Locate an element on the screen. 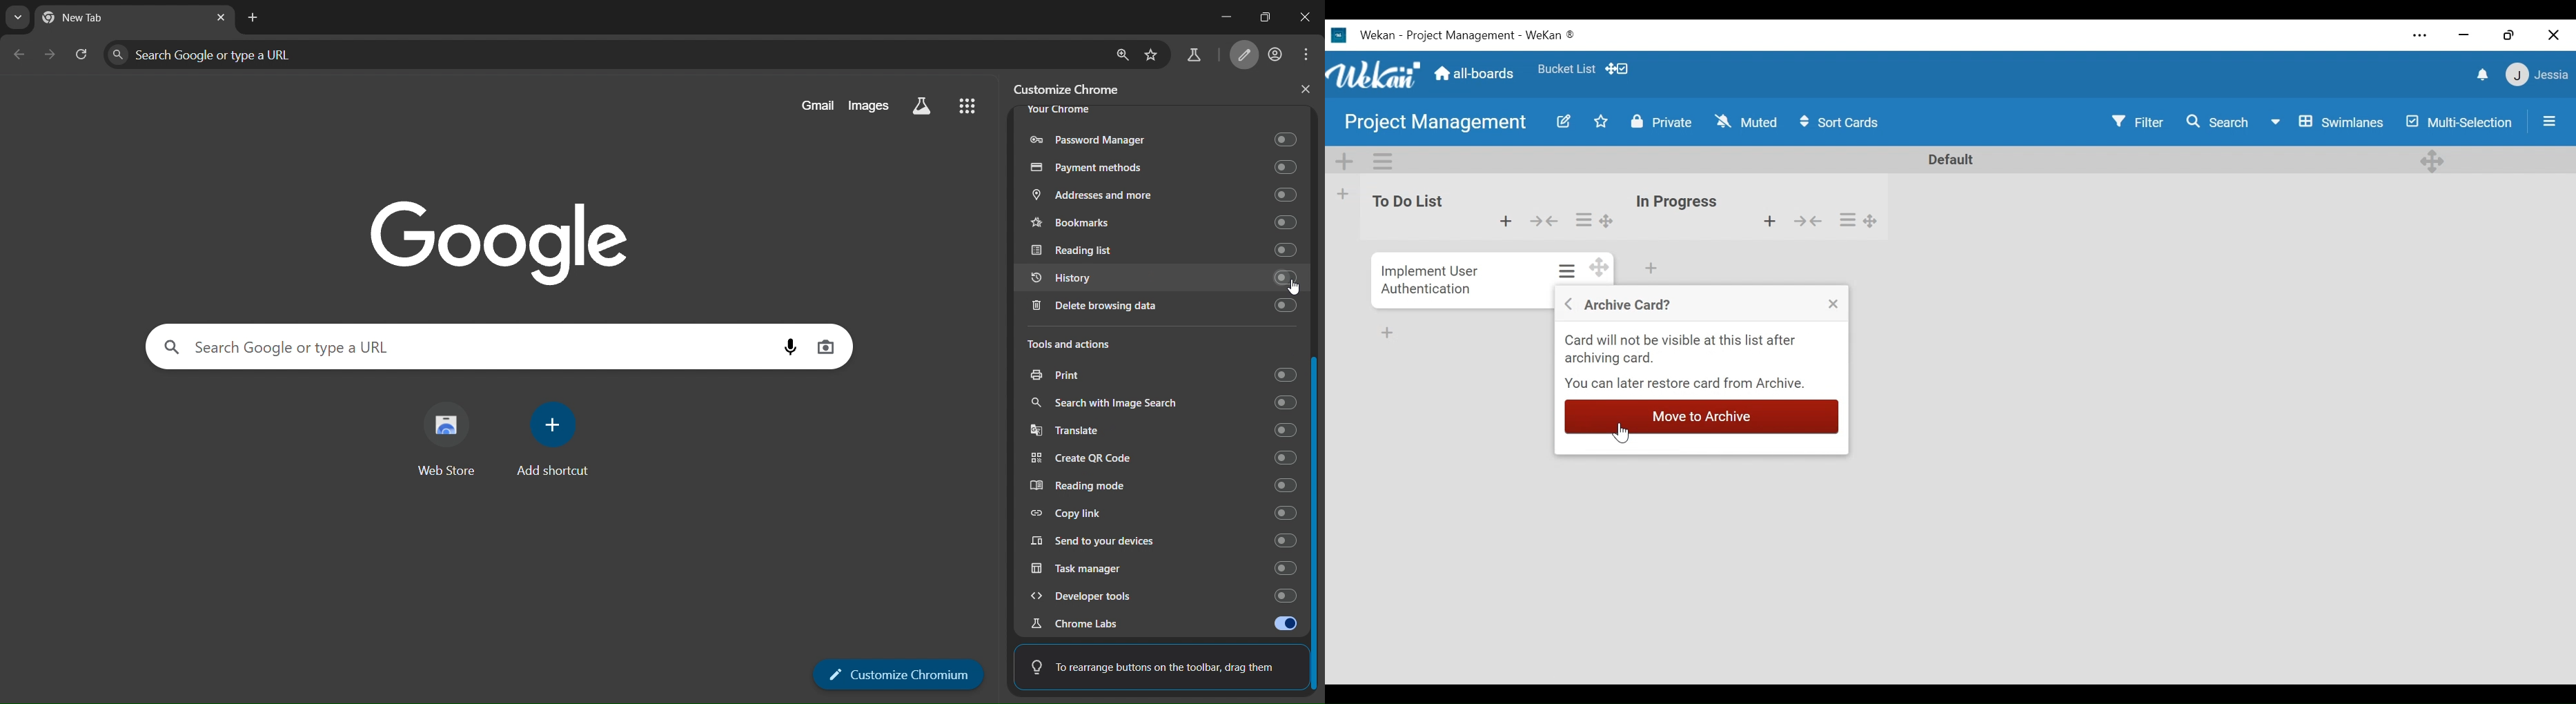 The image size is (2576, 728). Close is located at coordinates (2555, 35).